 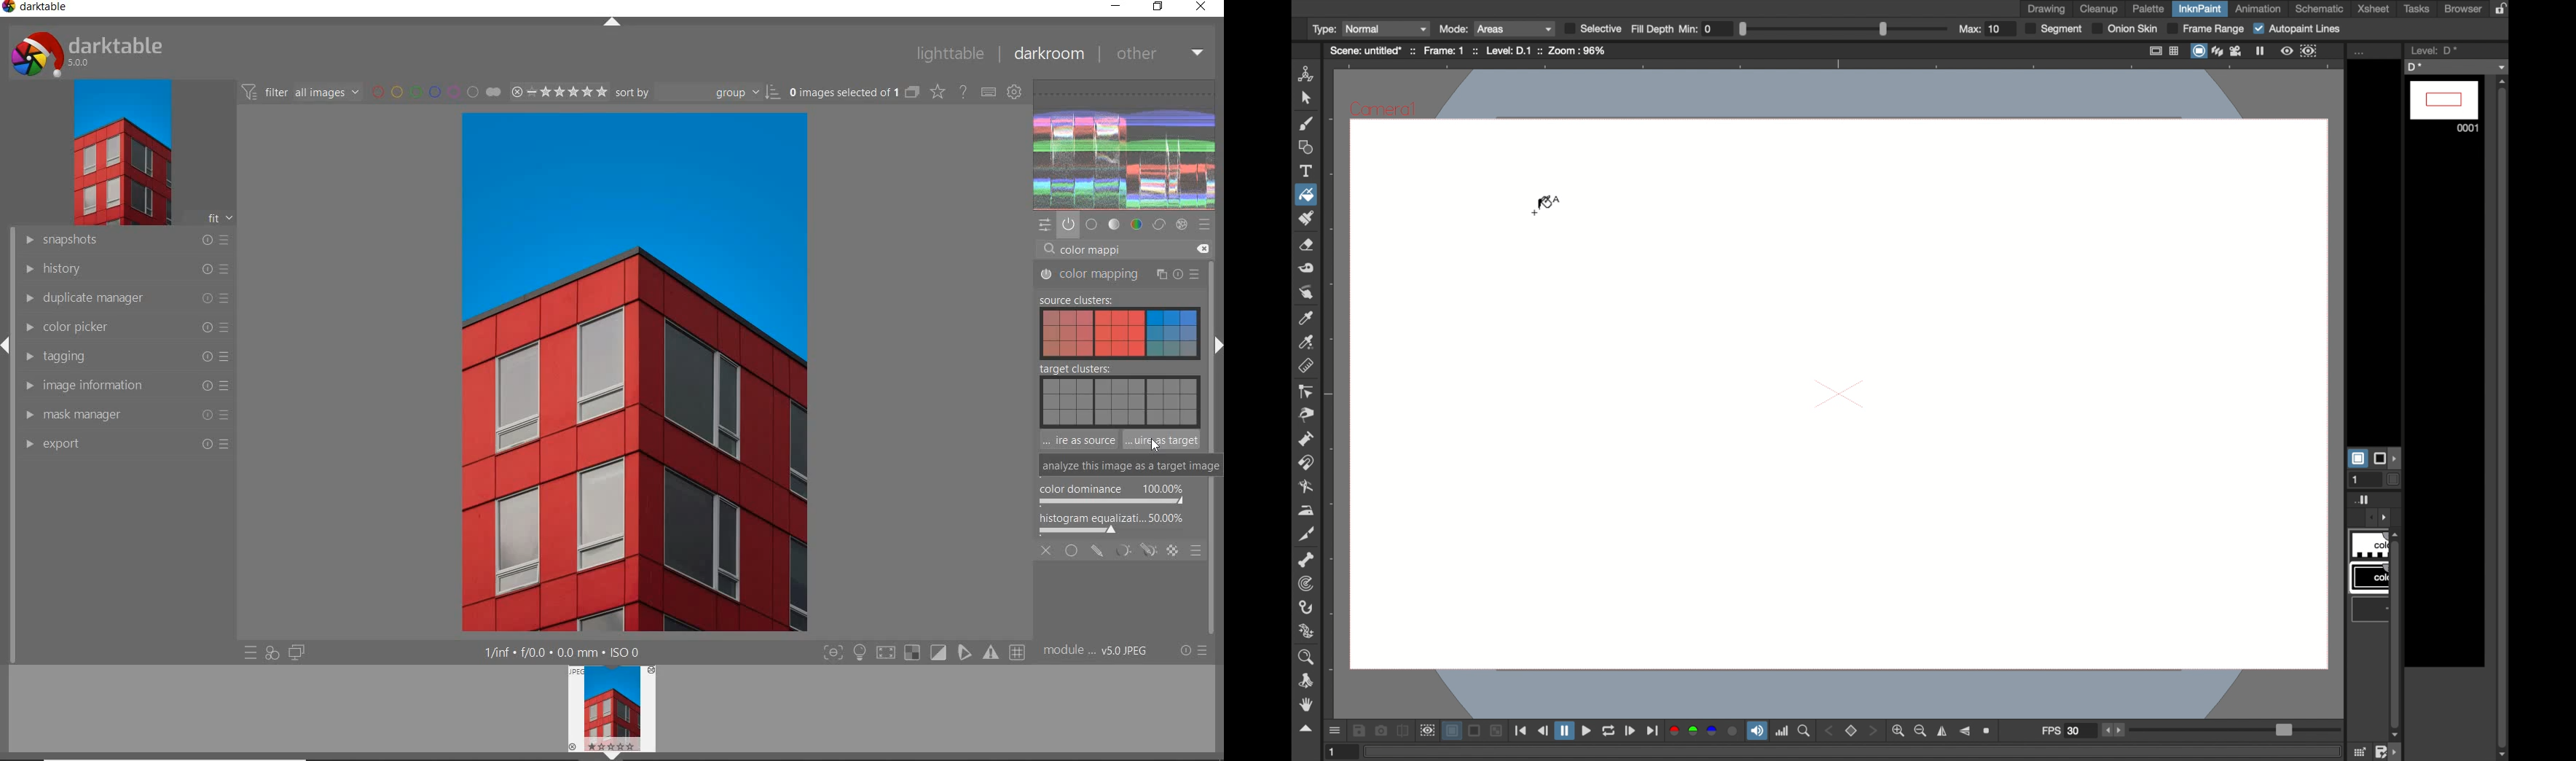 I want to click on show only active module, so click(x=1069, y=225).